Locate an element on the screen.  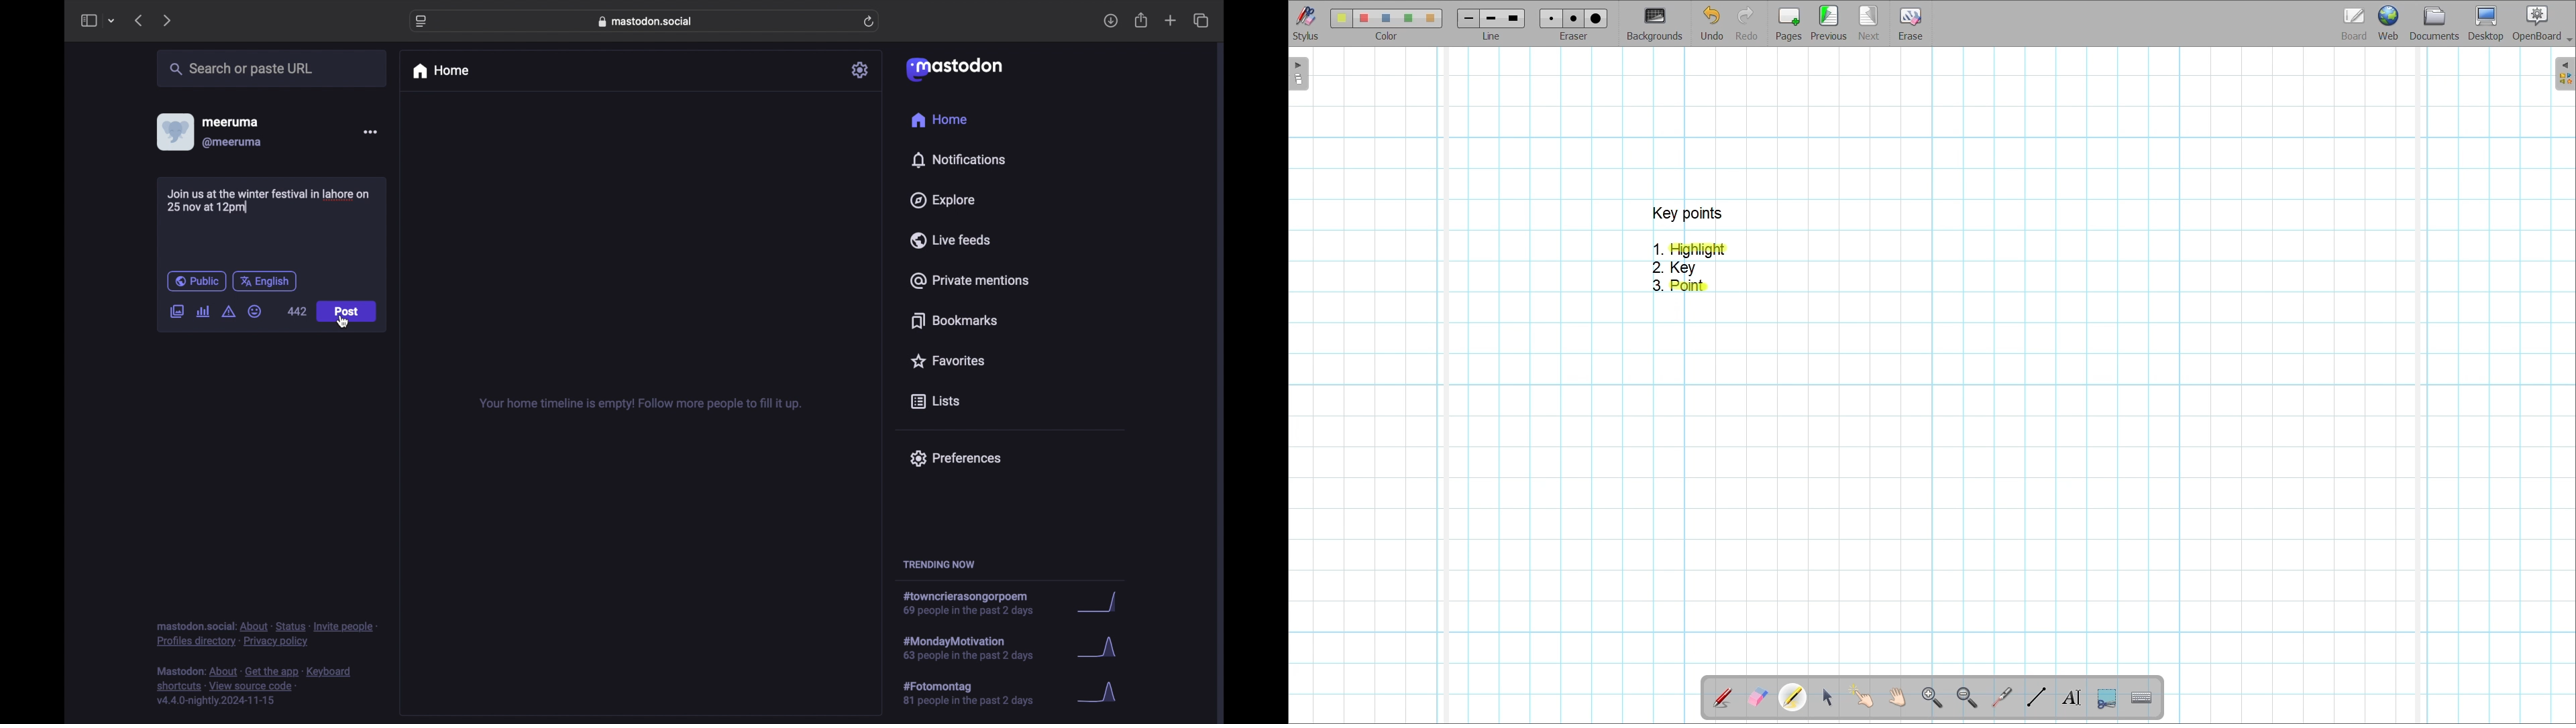
line 3 is located at coordinates (1512, 18).